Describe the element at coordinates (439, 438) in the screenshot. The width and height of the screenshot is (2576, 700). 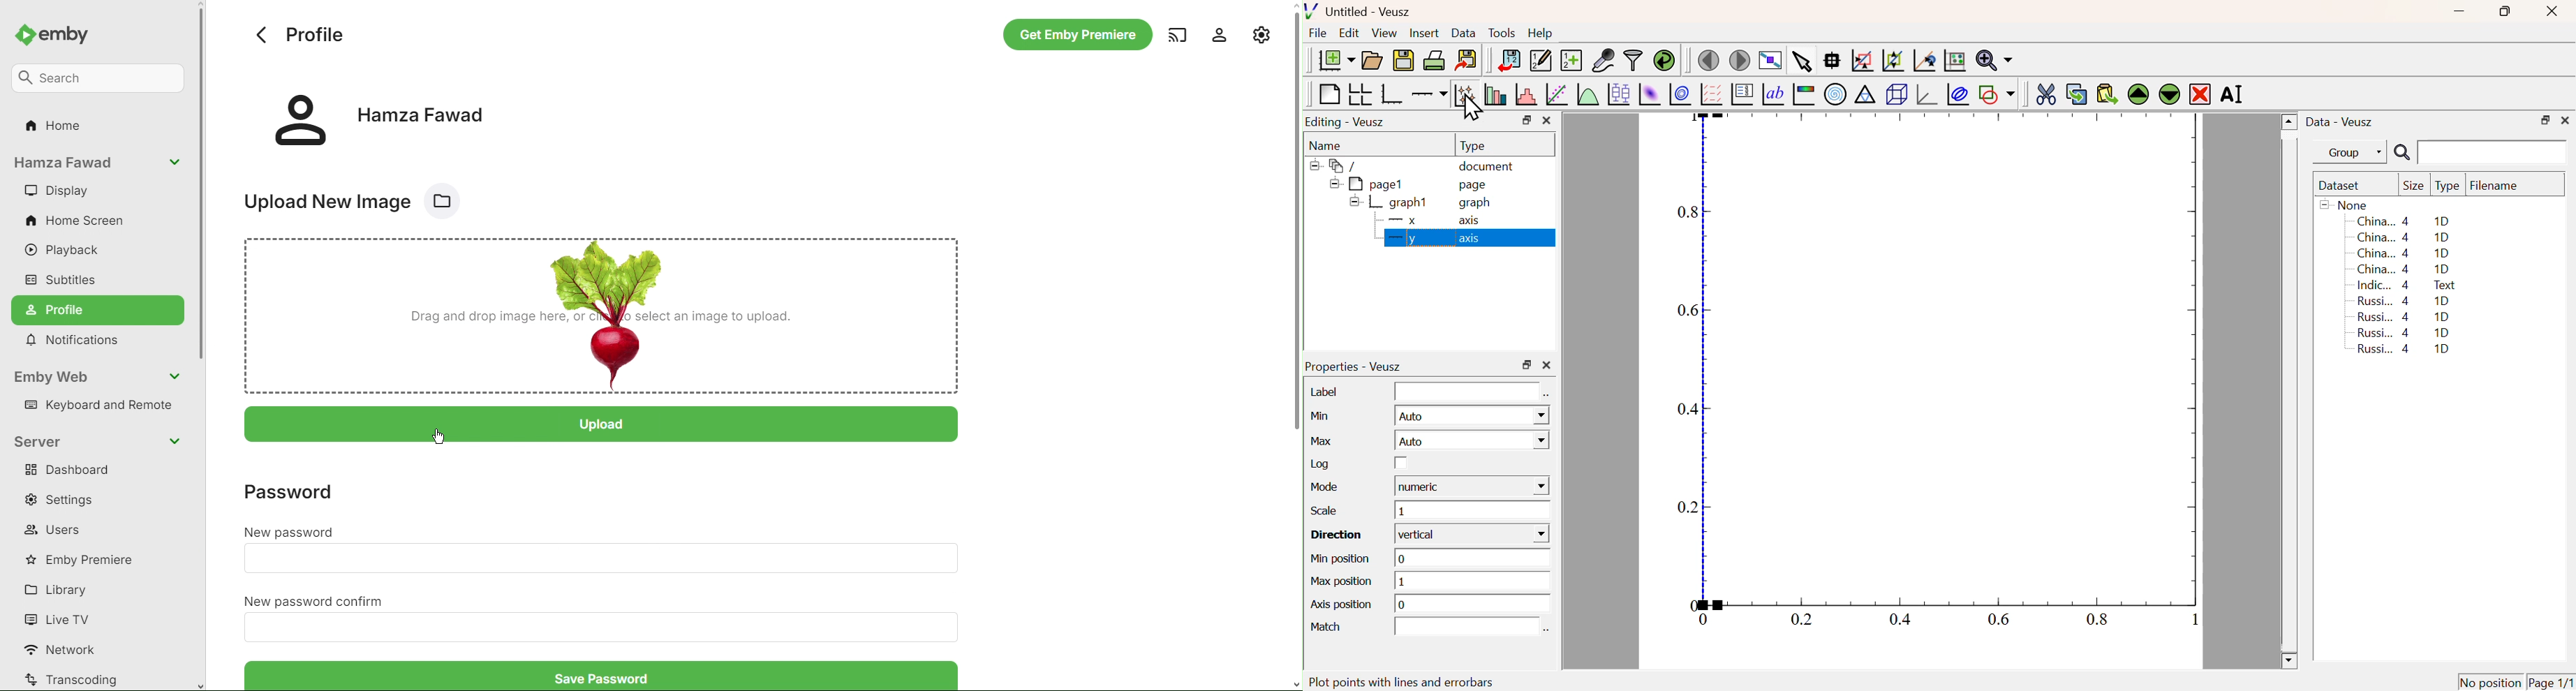
I see `Cursor` at that location.